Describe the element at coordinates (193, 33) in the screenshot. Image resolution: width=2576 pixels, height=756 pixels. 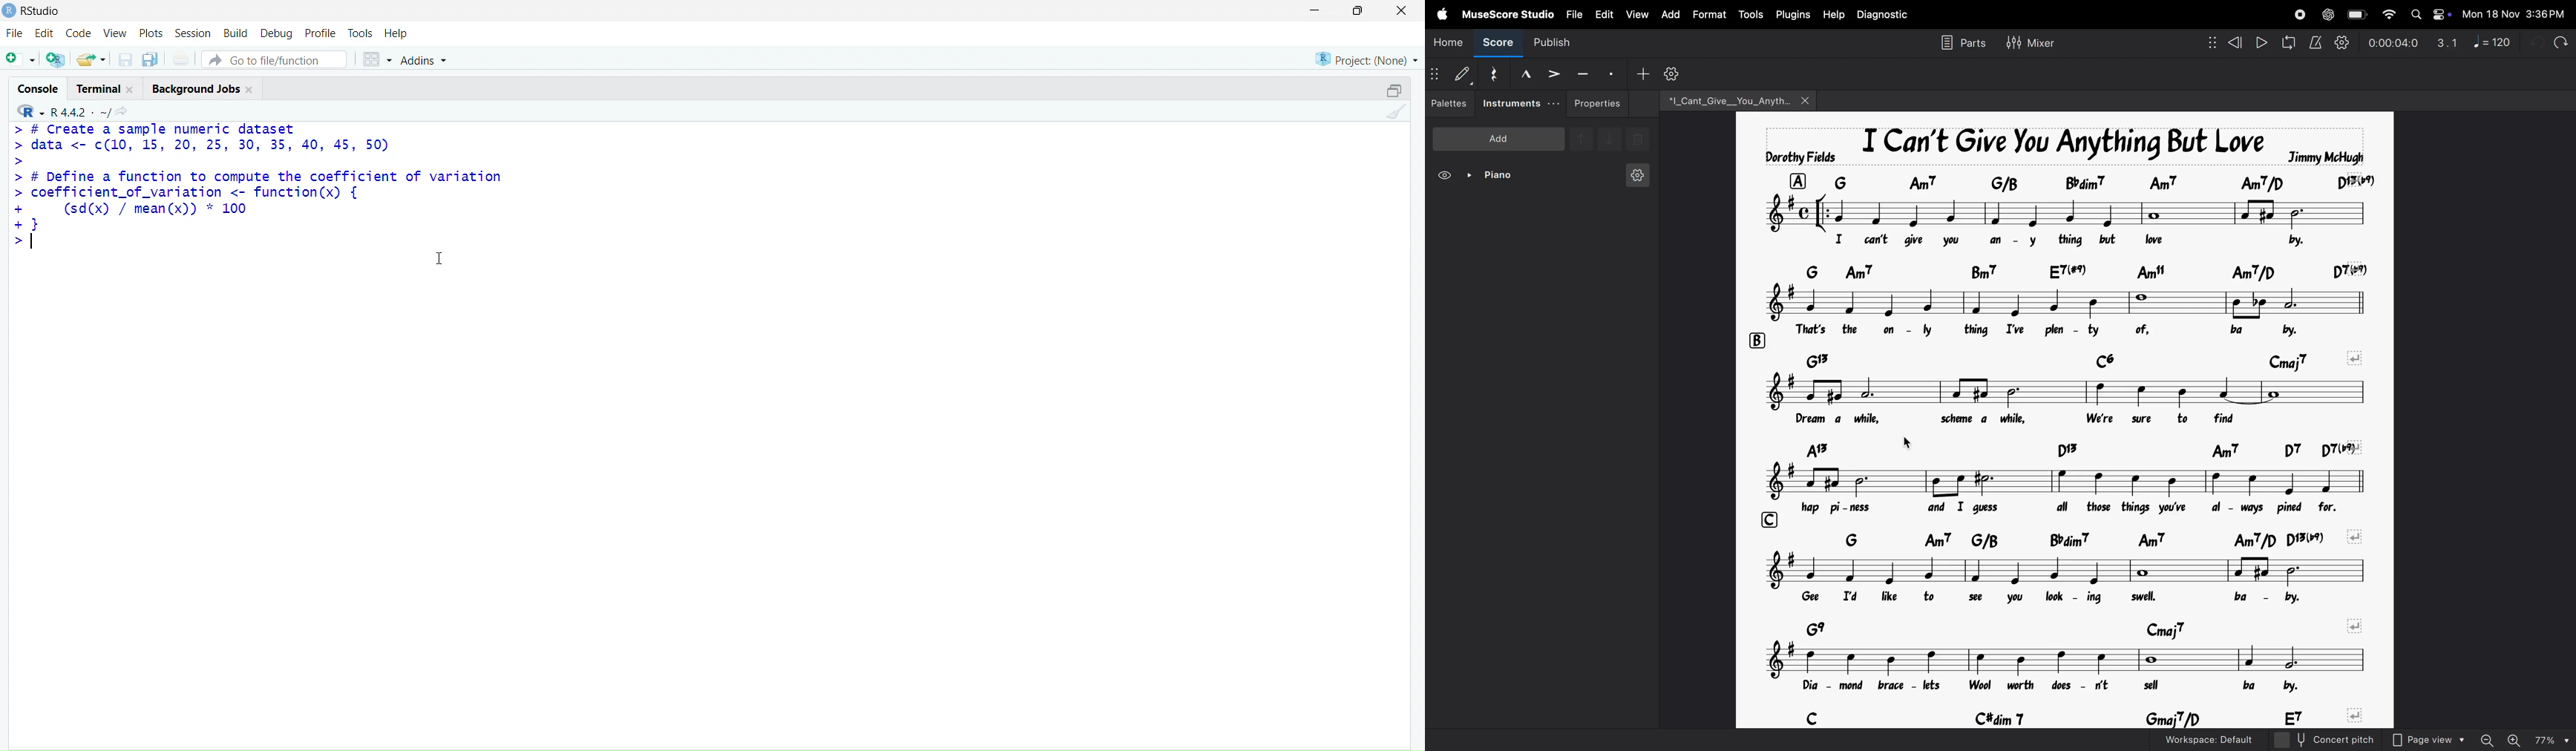
I see `session` at that location.